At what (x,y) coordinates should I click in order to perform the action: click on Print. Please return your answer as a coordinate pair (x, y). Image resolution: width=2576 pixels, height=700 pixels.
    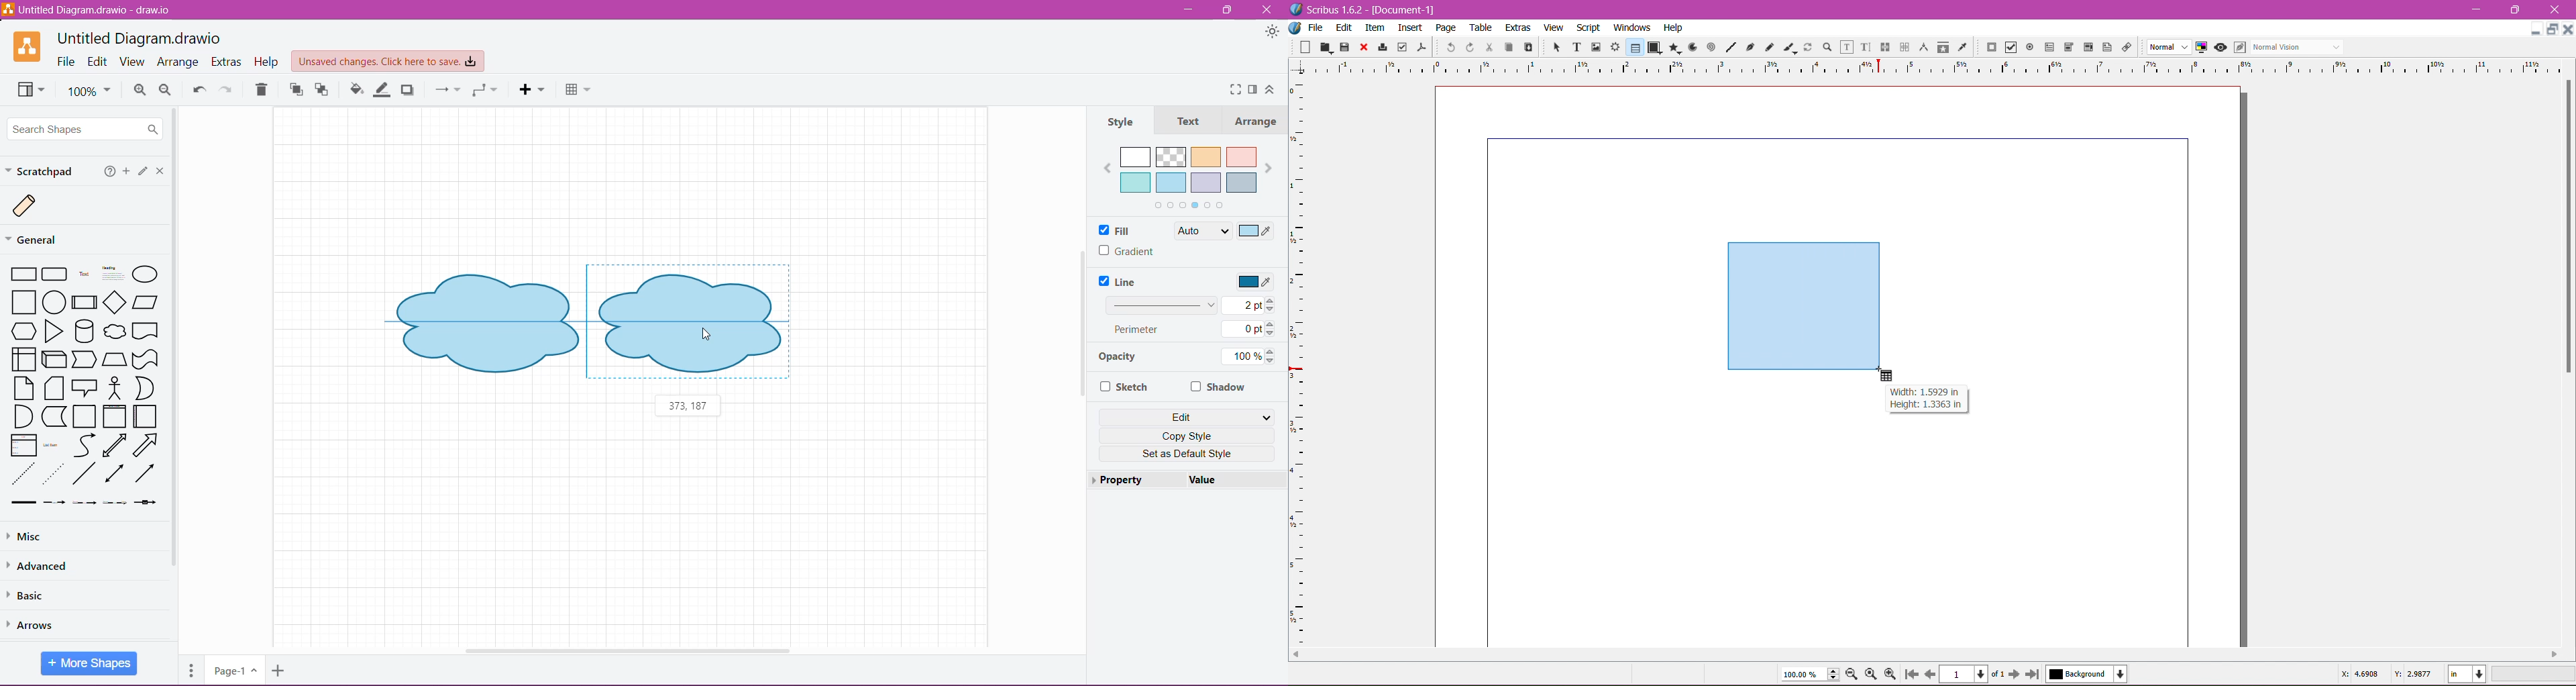
    Looking at the image, I should click on (1381, 48).